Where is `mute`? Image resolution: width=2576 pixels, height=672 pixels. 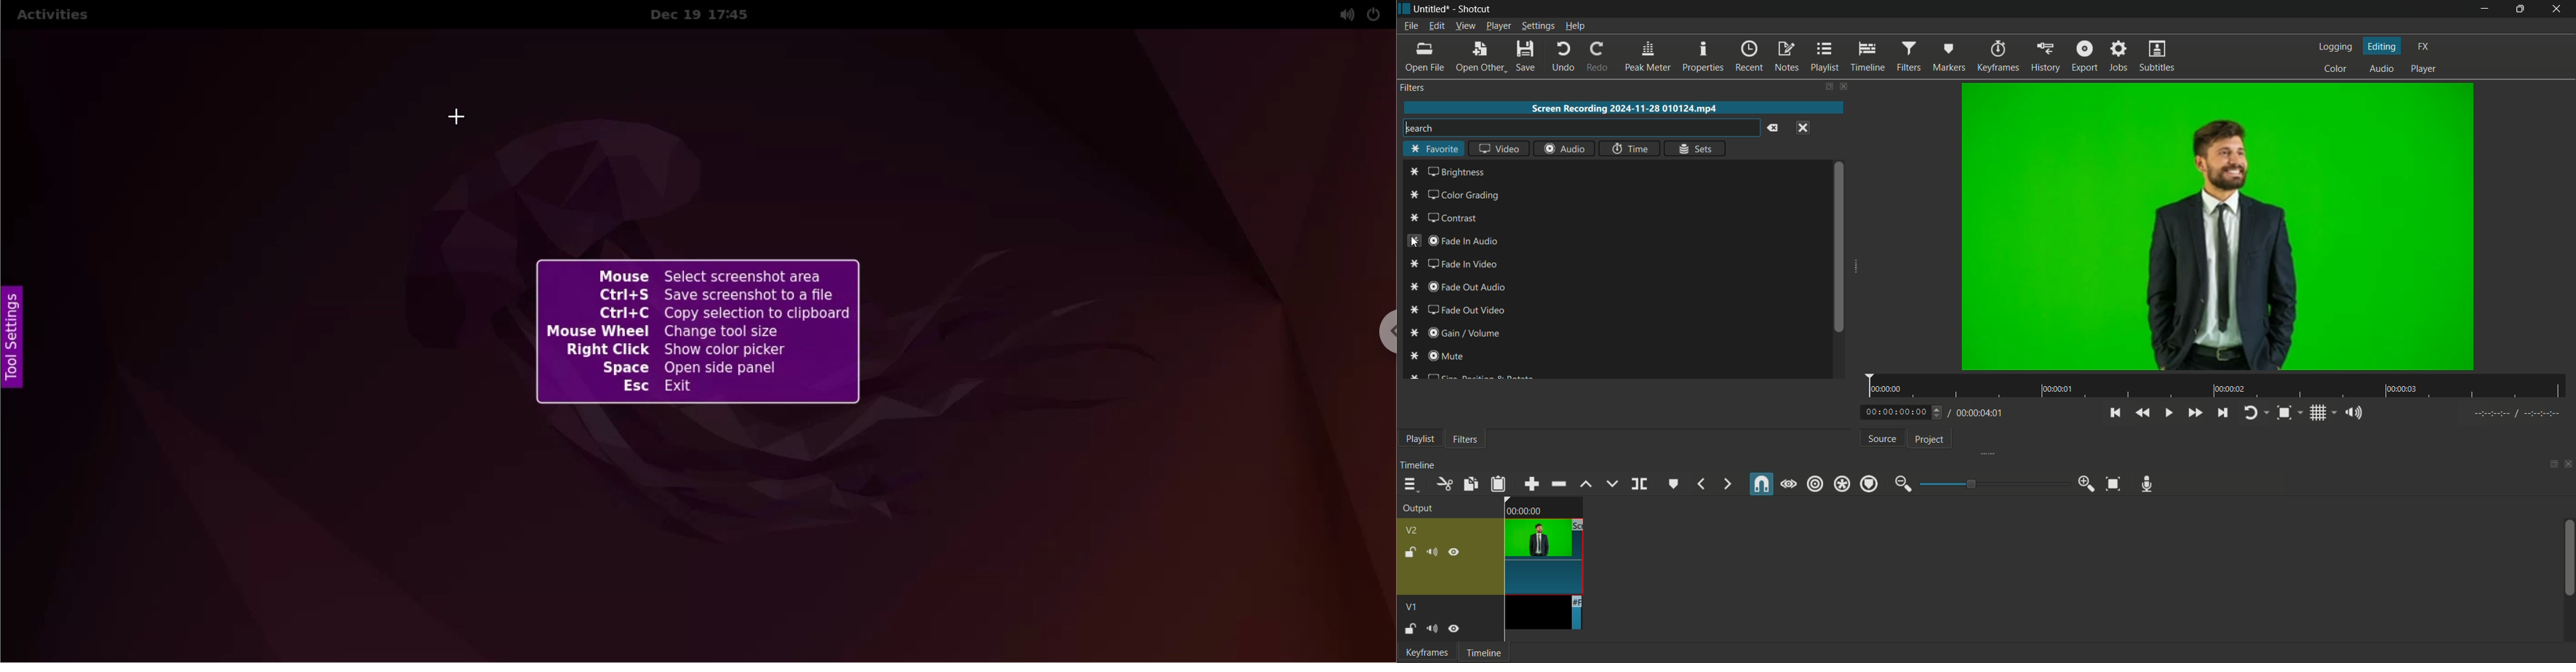
mute is located at coordinates (1431, 628).